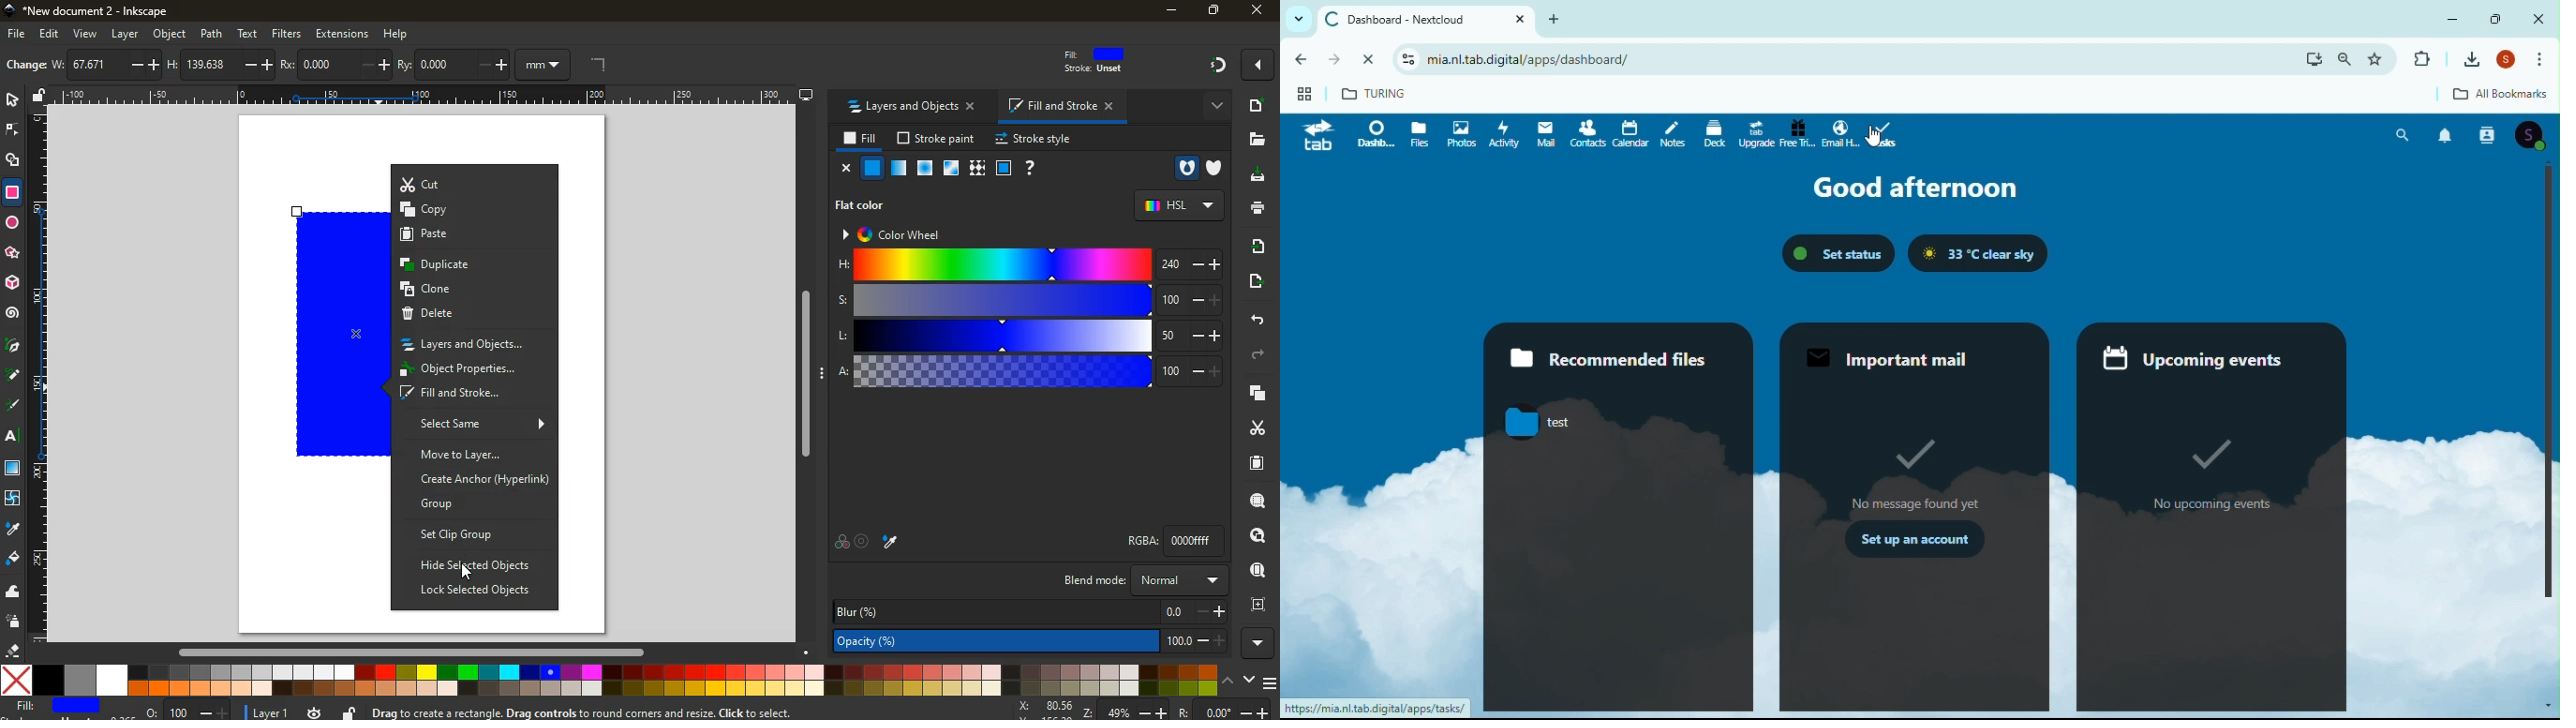 This screenshot has width=2576, height=728. Describe the element at coordinates (1547, 136) in the screenshot. I see `email` at that location.